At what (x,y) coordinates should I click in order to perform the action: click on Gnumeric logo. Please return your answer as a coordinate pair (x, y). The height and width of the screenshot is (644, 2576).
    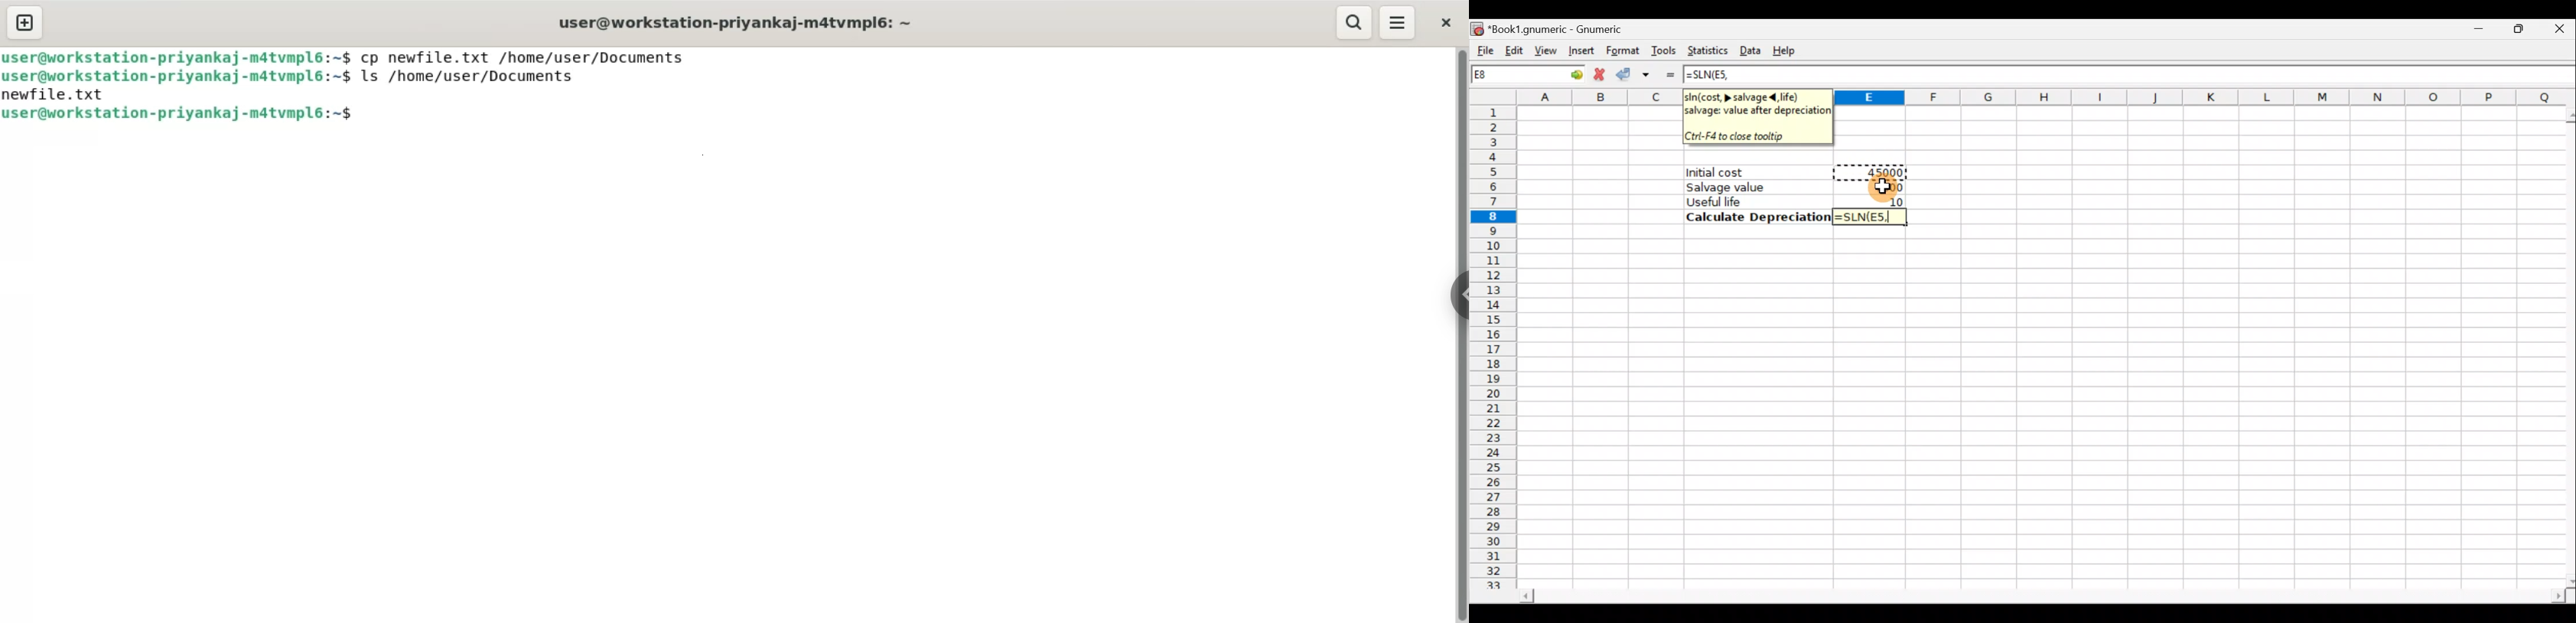
    Looking at the image, I should click on (1478, 27).